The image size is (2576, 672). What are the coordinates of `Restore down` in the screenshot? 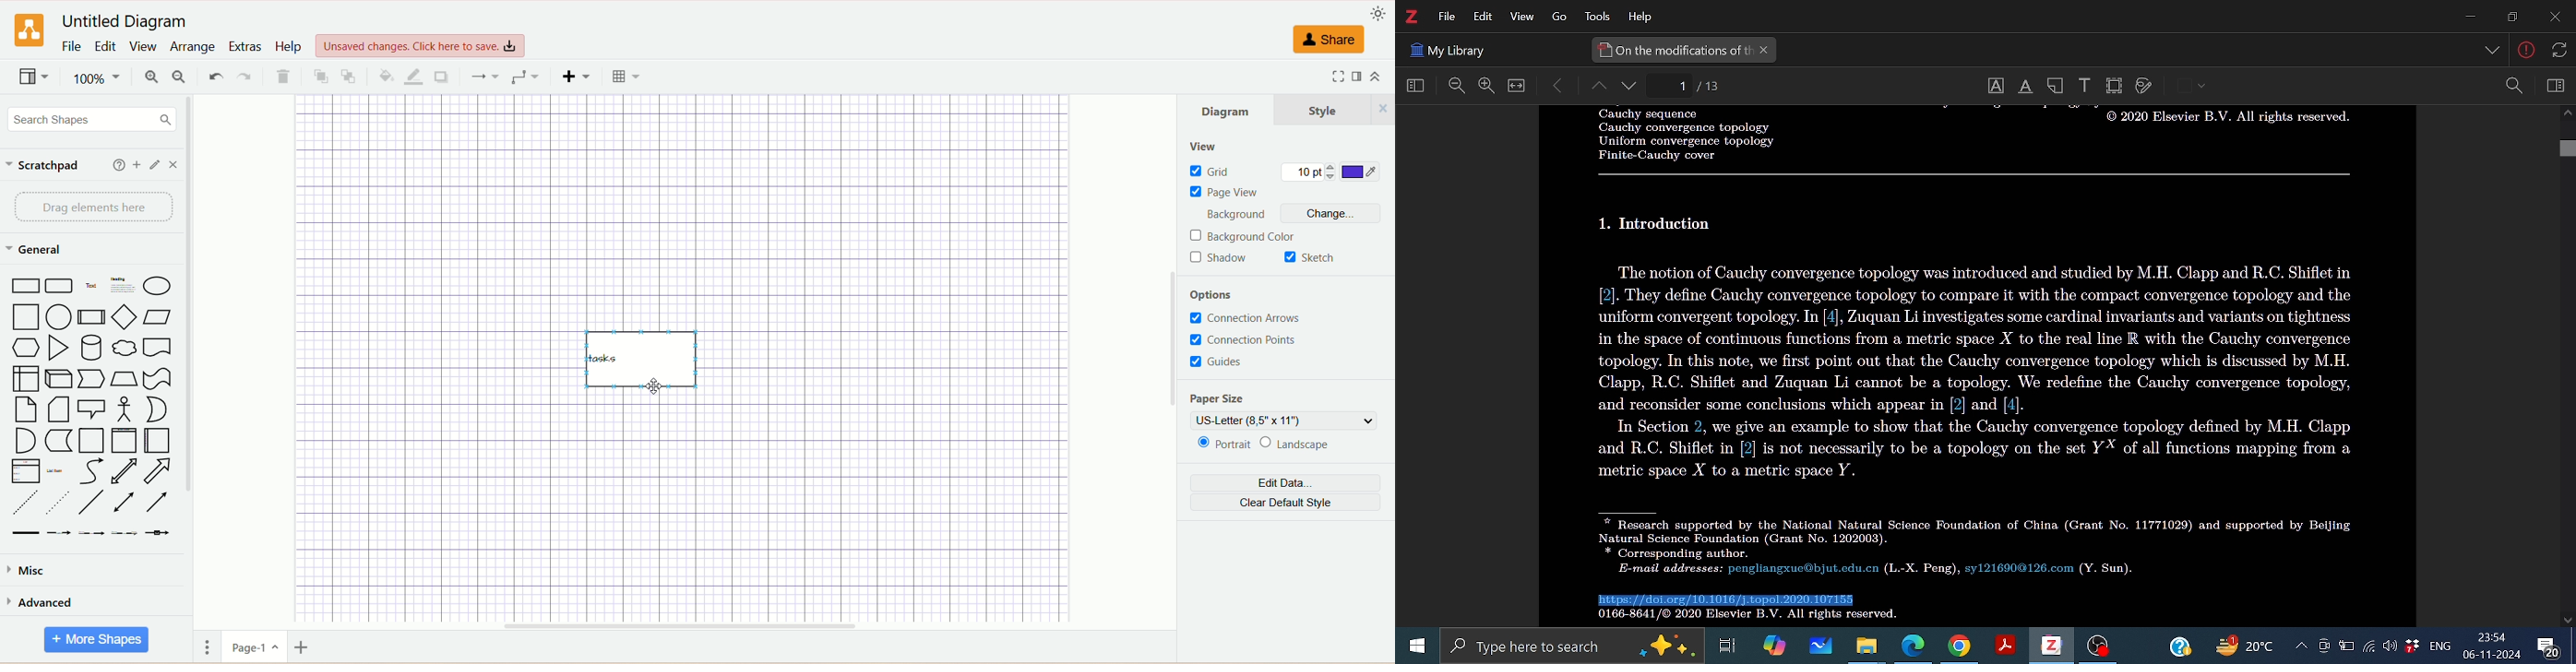 It's located at (2510, 17).